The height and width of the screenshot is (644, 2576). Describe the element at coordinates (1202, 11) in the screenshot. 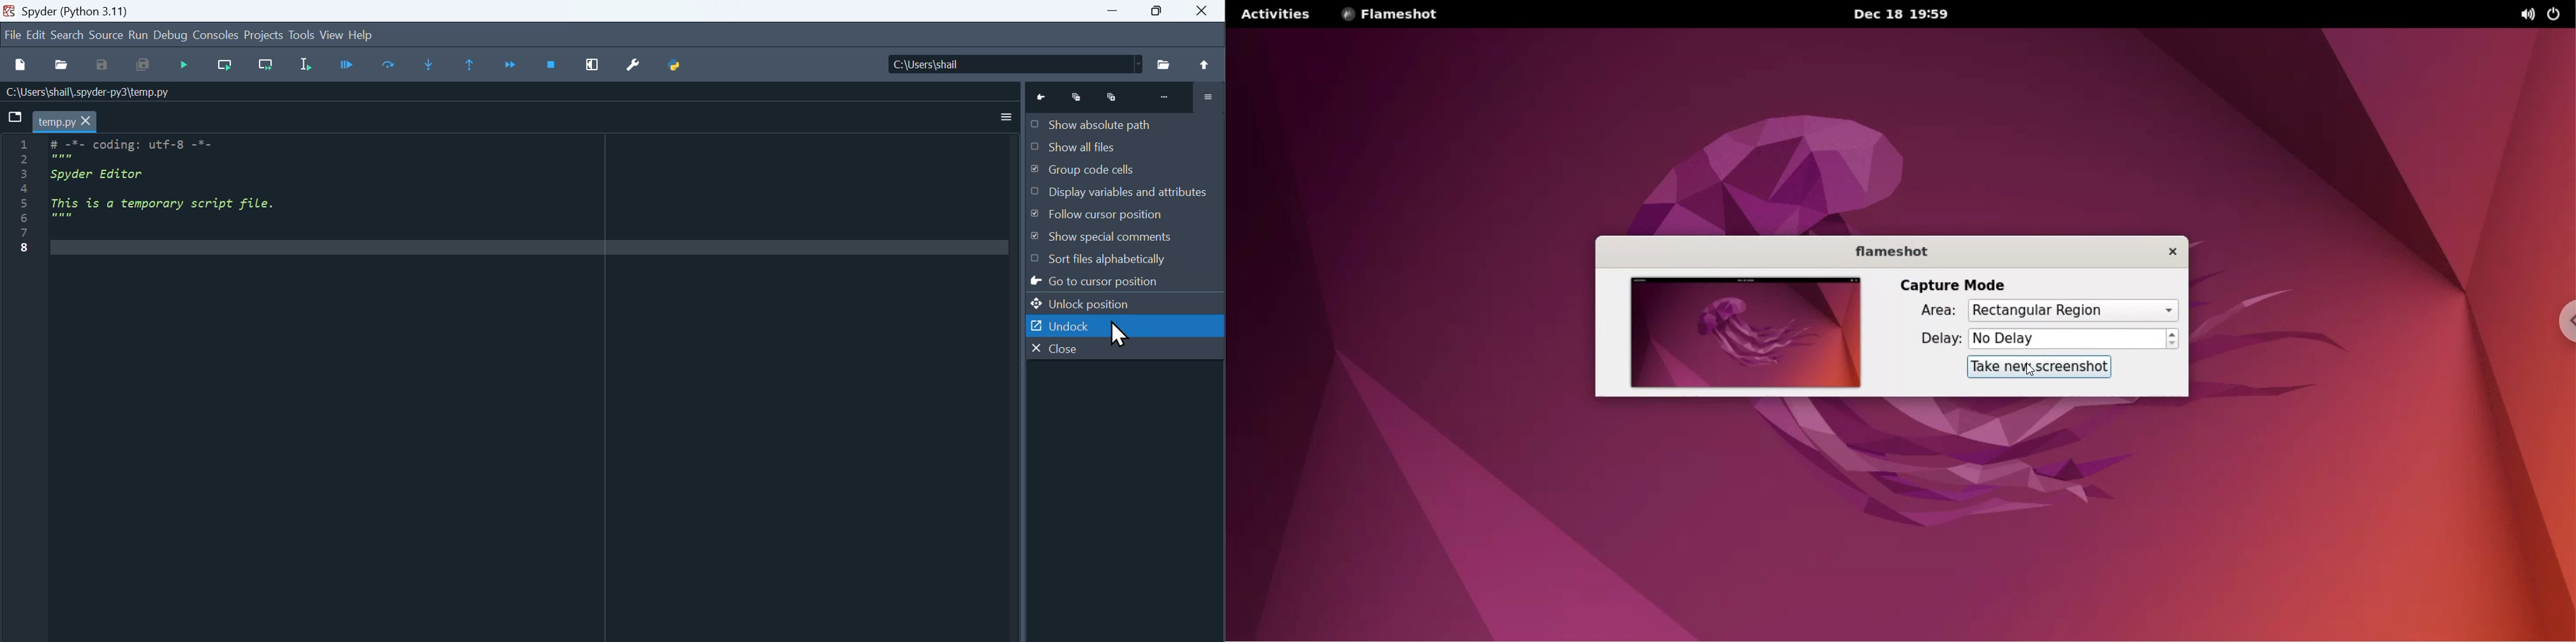

I see `close` at that location.